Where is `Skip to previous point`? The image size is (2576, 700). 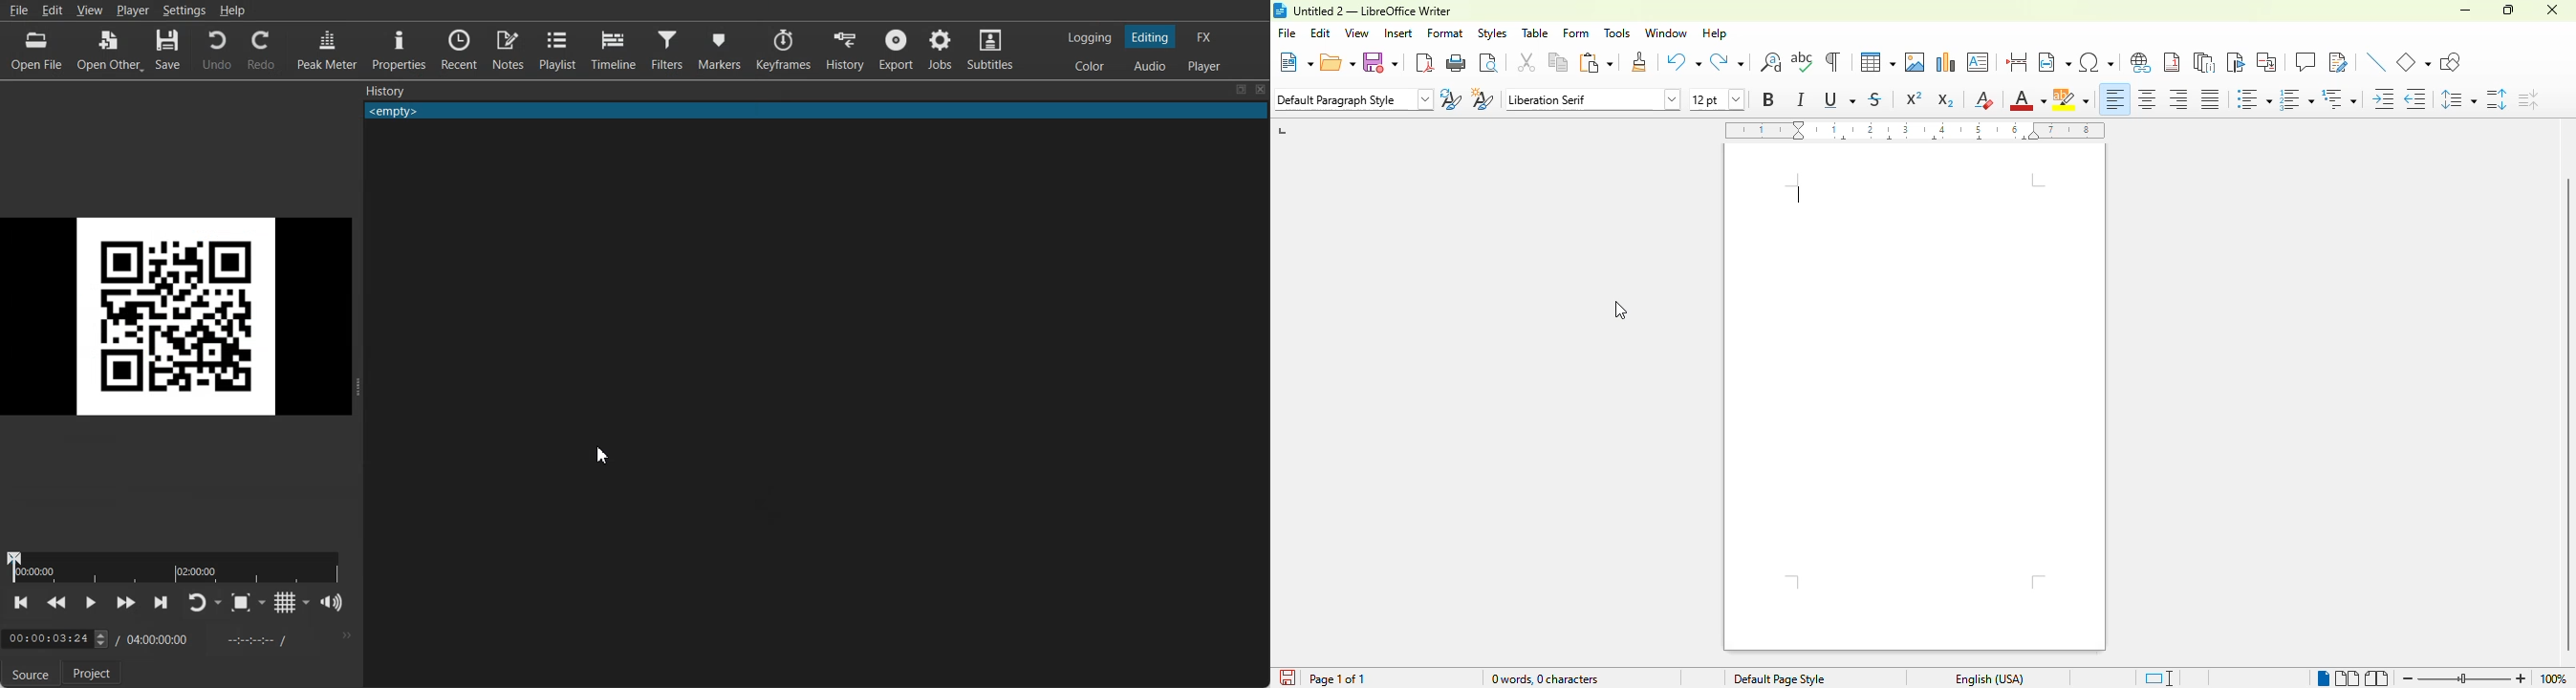
Skip to previous point is located at coordinates (22, 602).